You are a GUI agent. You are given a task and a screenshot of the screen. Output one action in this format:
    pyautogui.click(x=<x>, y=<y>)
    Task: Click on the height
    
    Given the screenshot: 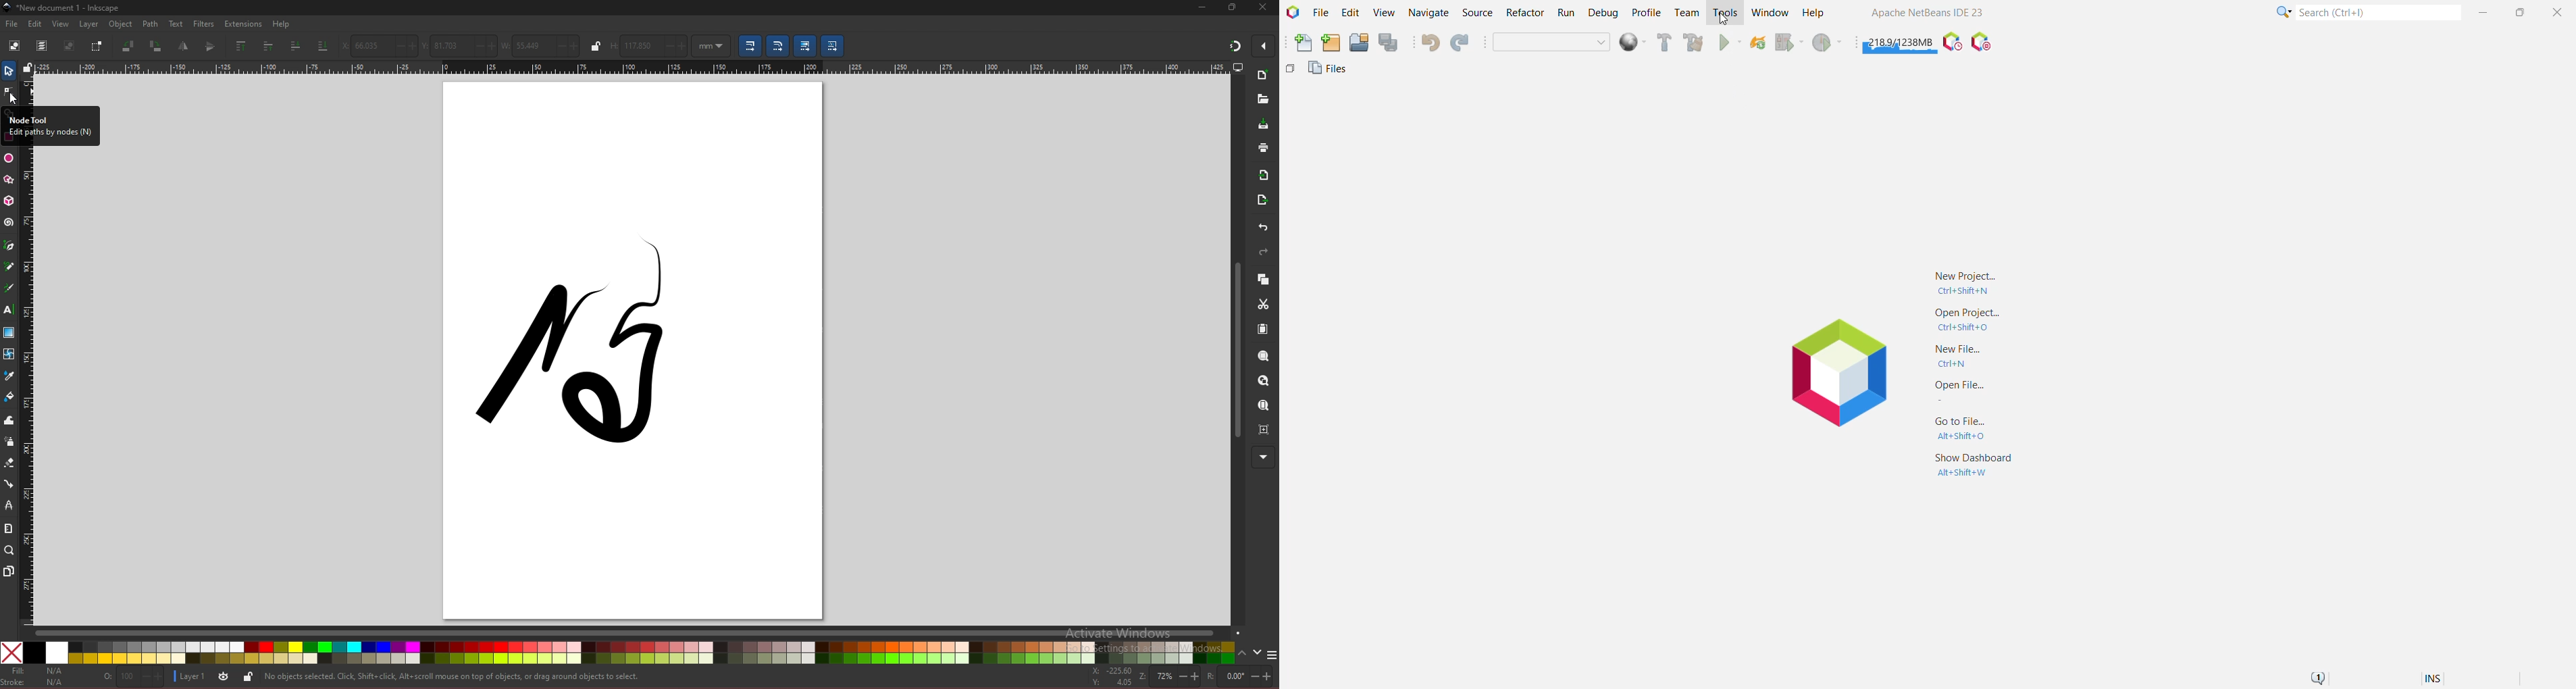 What is the action you would take?
    pyautogui.click(x=648, y=45)
    